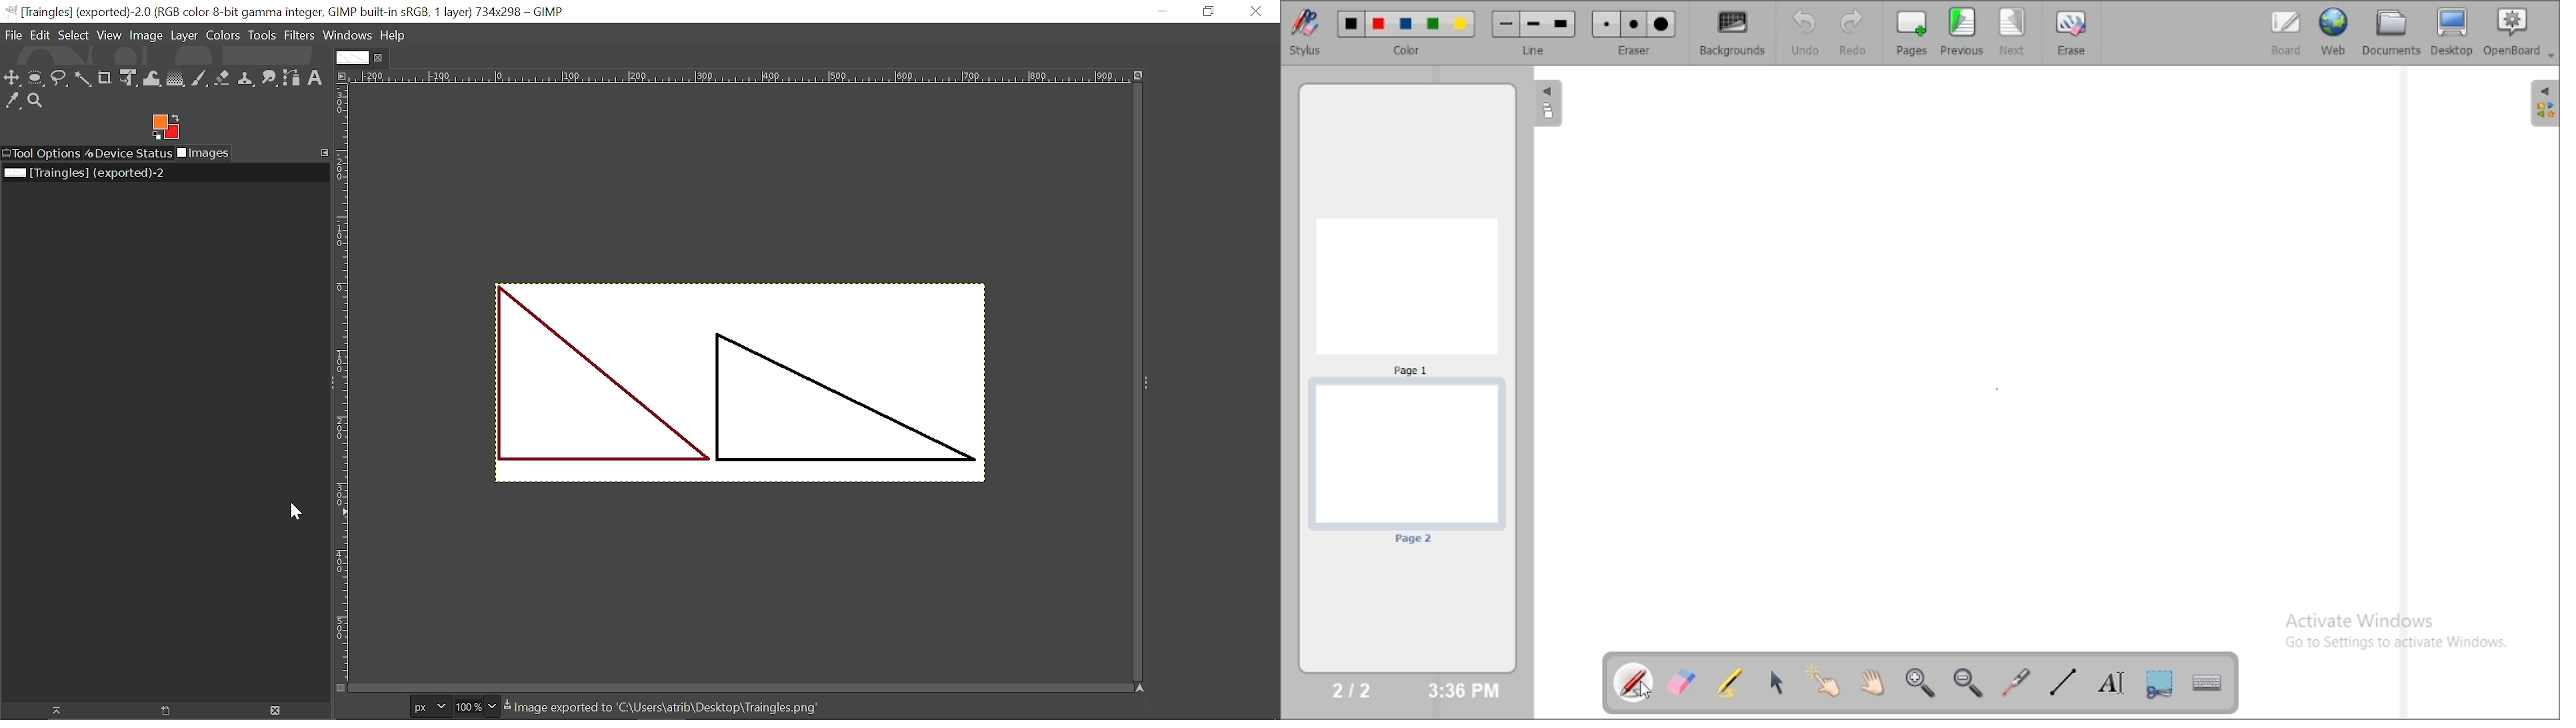 Image resolution: width=2576 pixels, height=728 pixels. I want to click on Small line, so click(1506, 24).